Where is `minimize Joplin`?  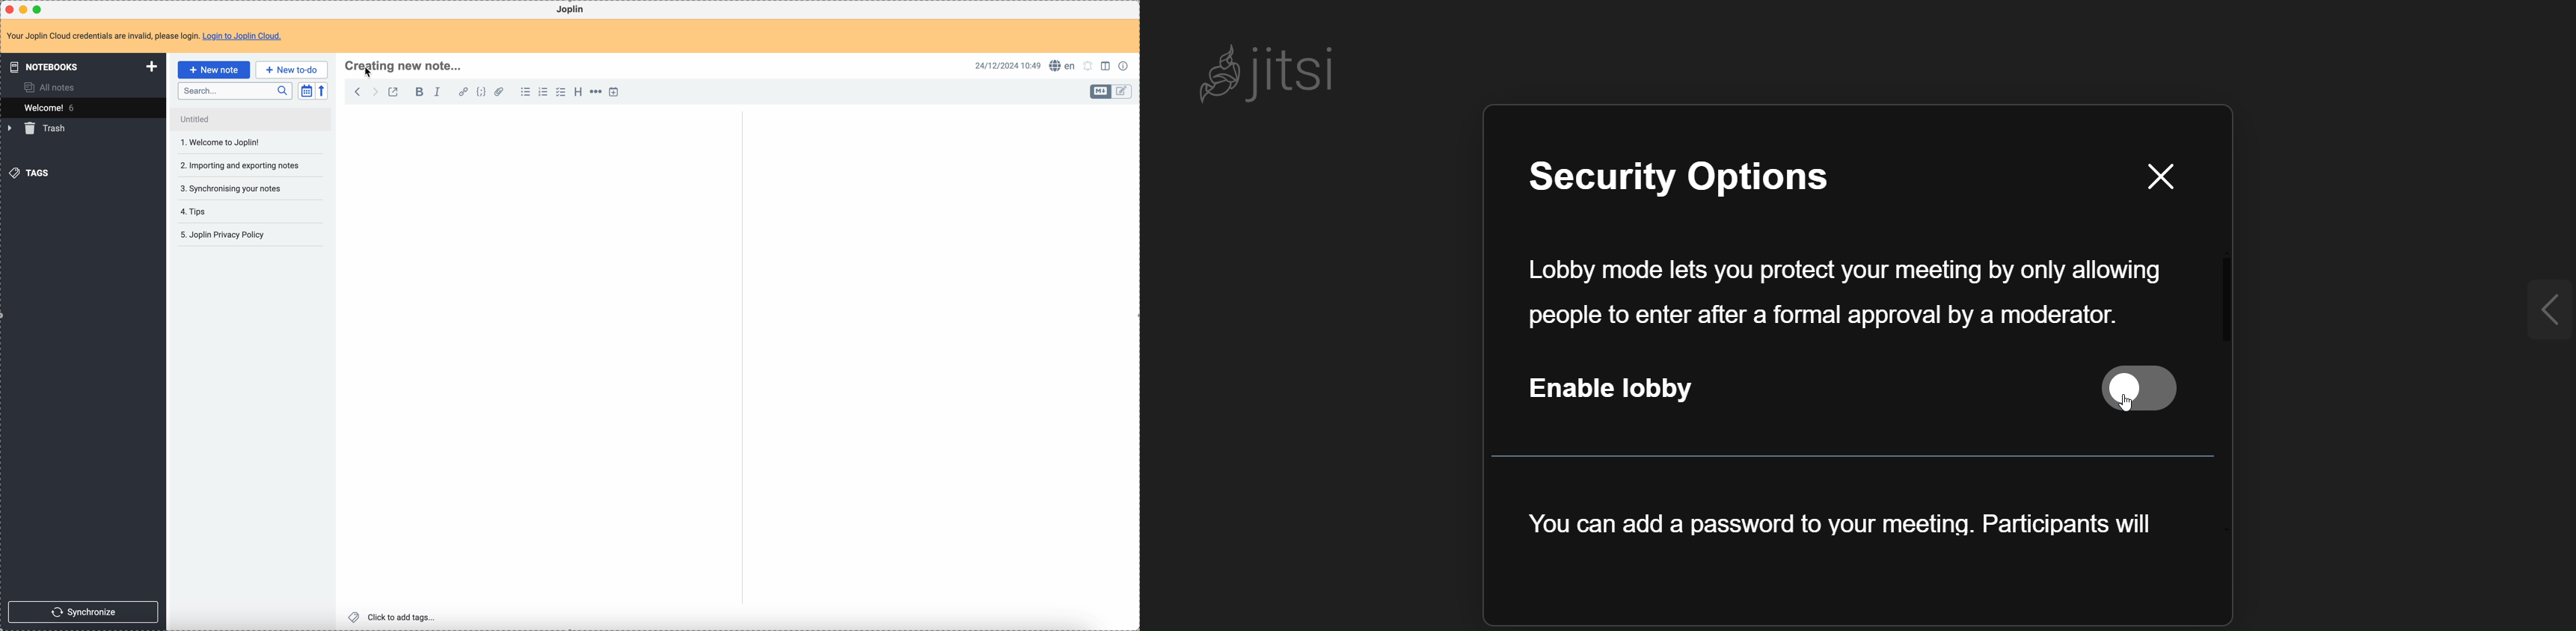 minimize Joplin is located at coordinates (25, 9).